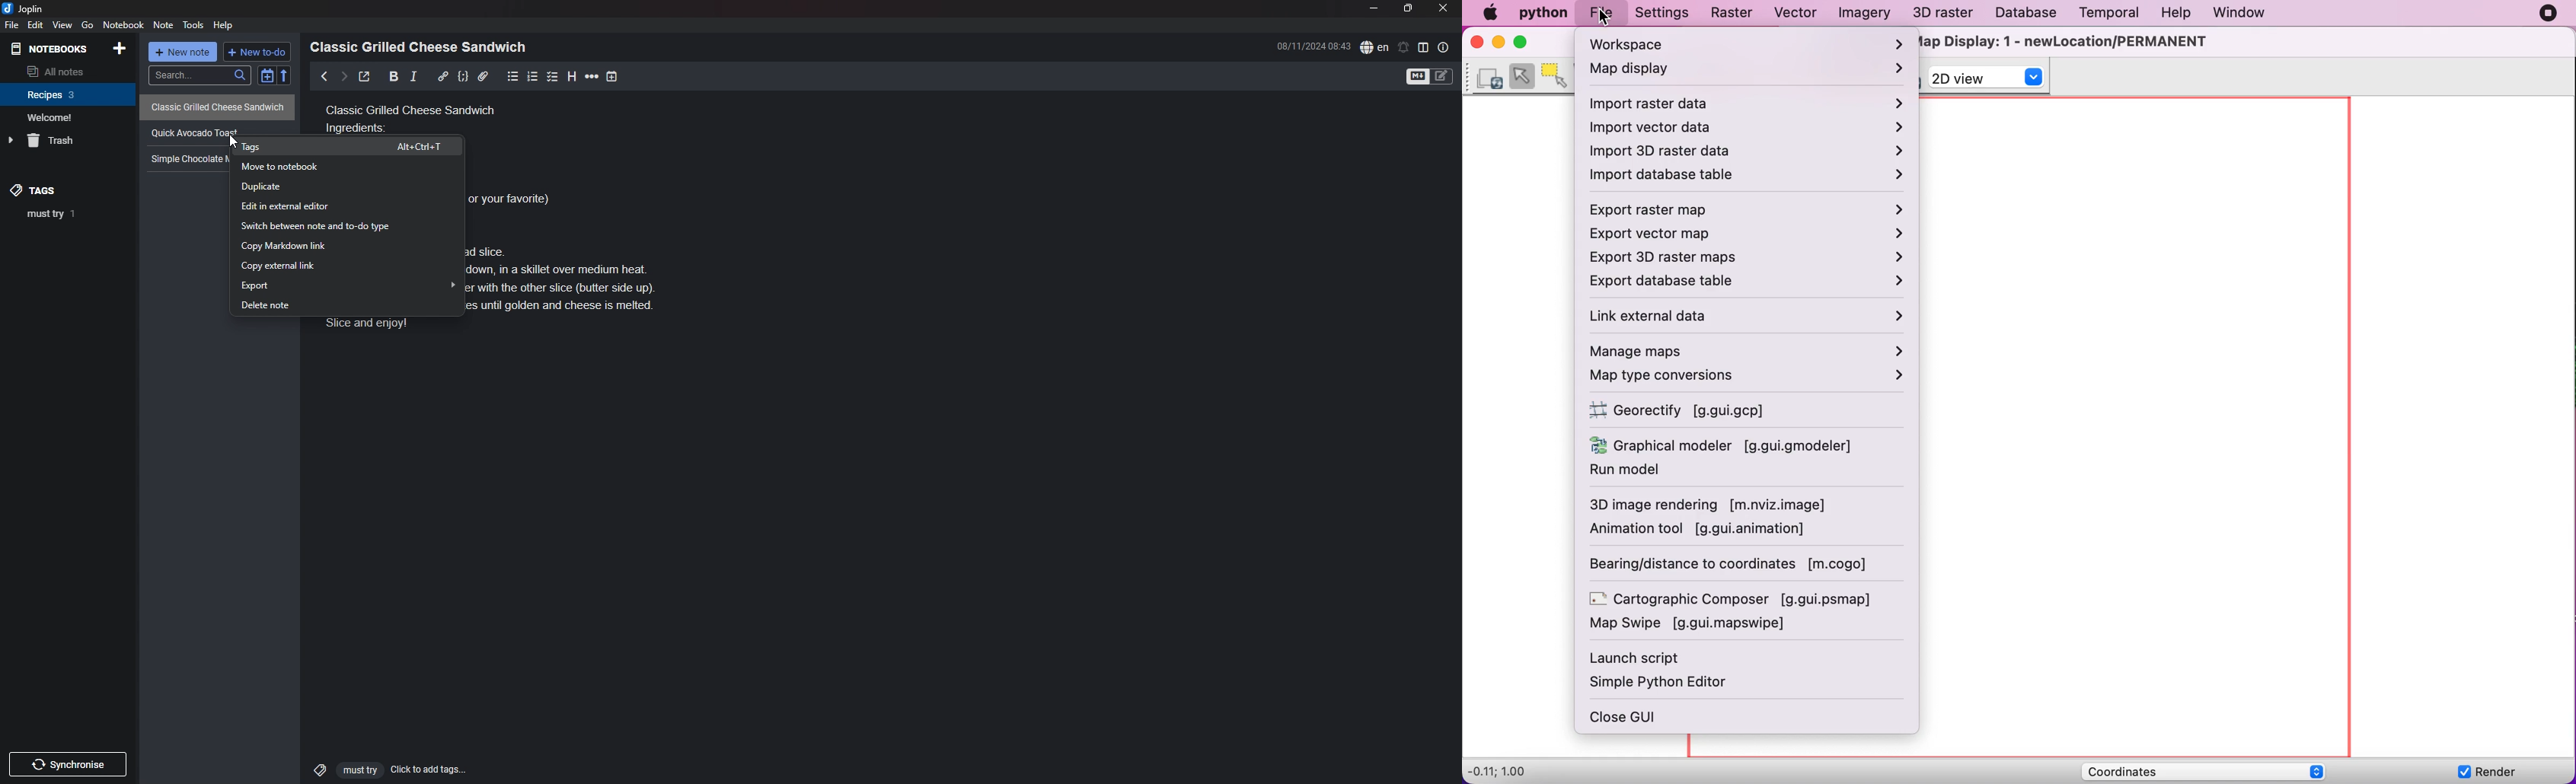 The width and height of the screenshot is (2576, 784). What do you see at coordinates (364, 78) in the screenshot?
I see `toggle external editor` at bounding box center [364, 78].